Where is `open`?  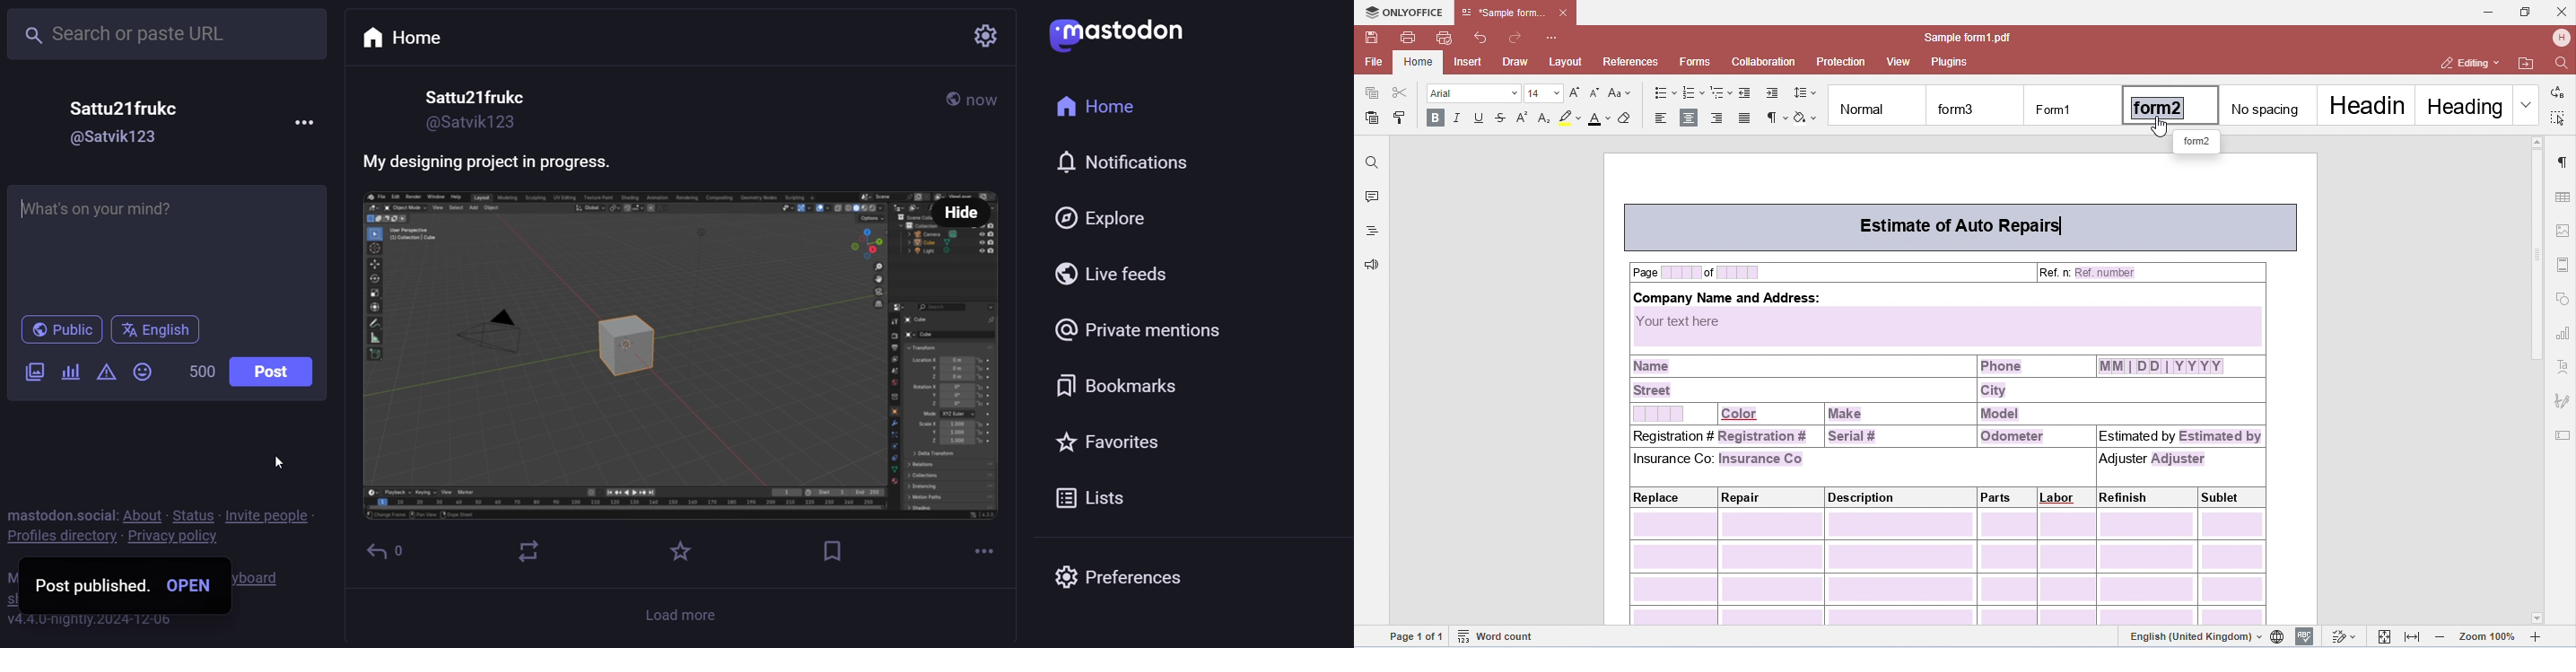
open is located at coordinates (193, 581).